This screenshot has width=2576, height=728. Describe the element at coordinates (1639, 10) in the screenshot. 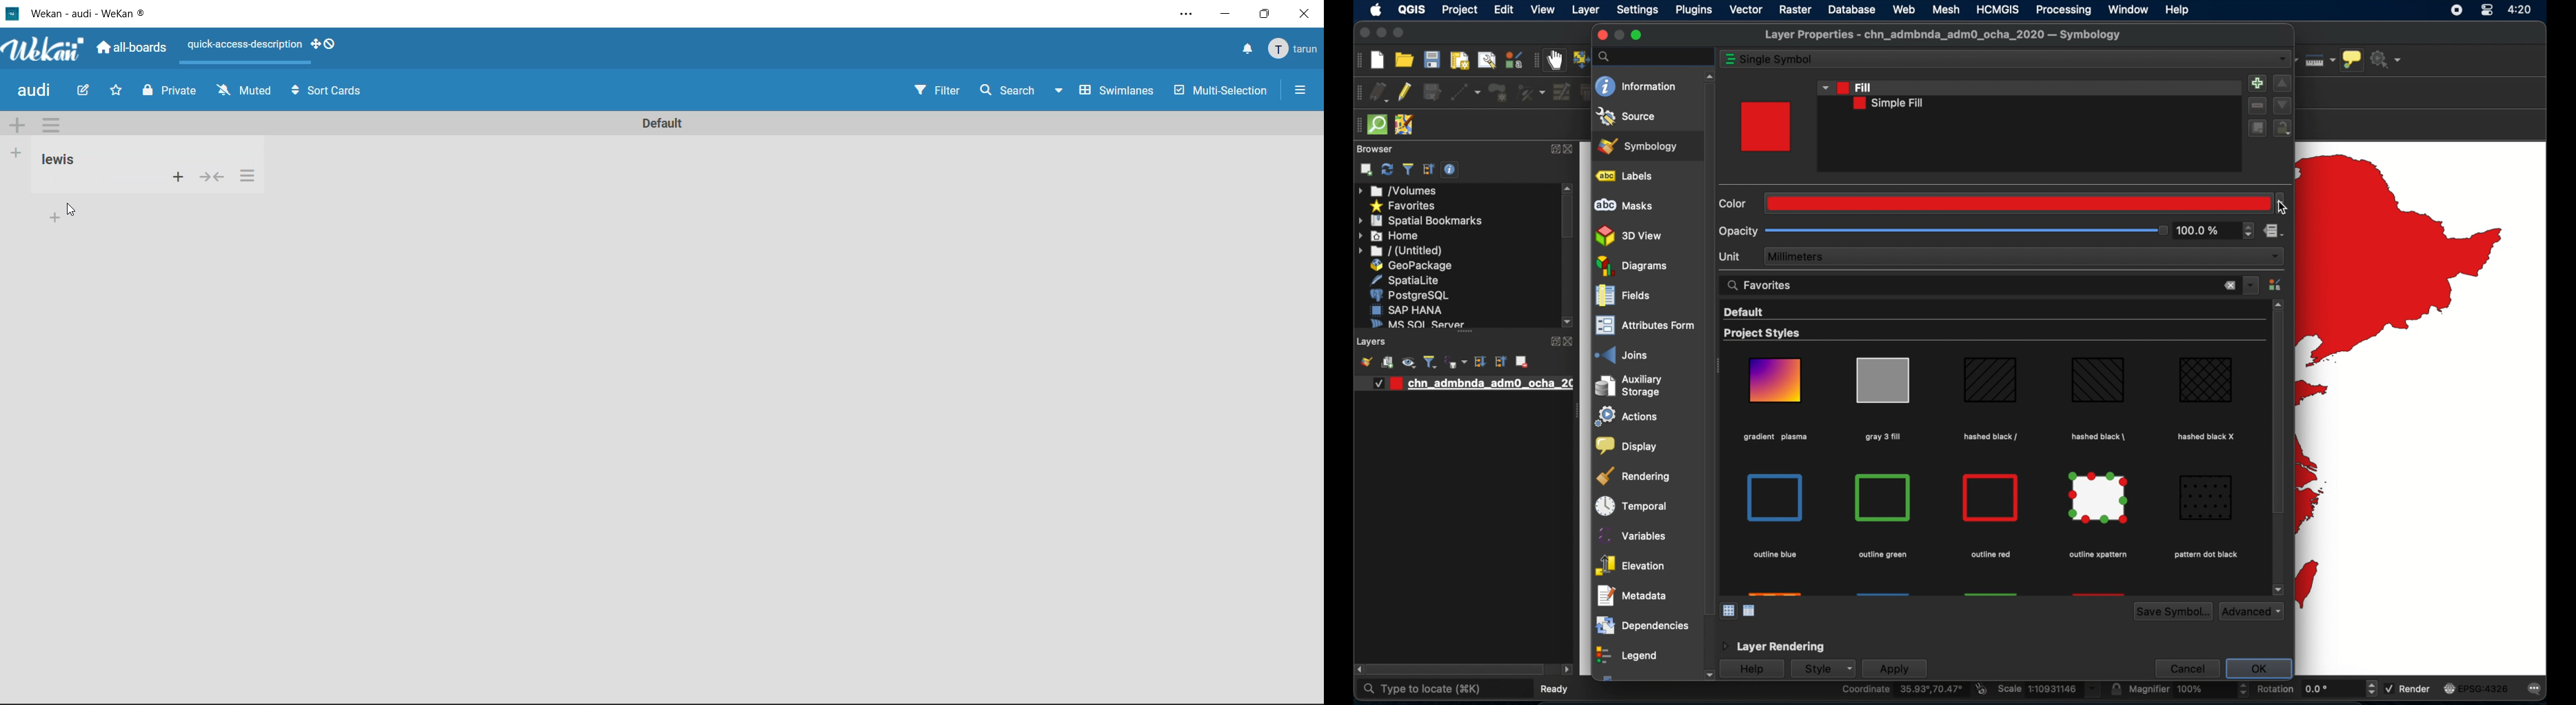

I see `settings` at that location.